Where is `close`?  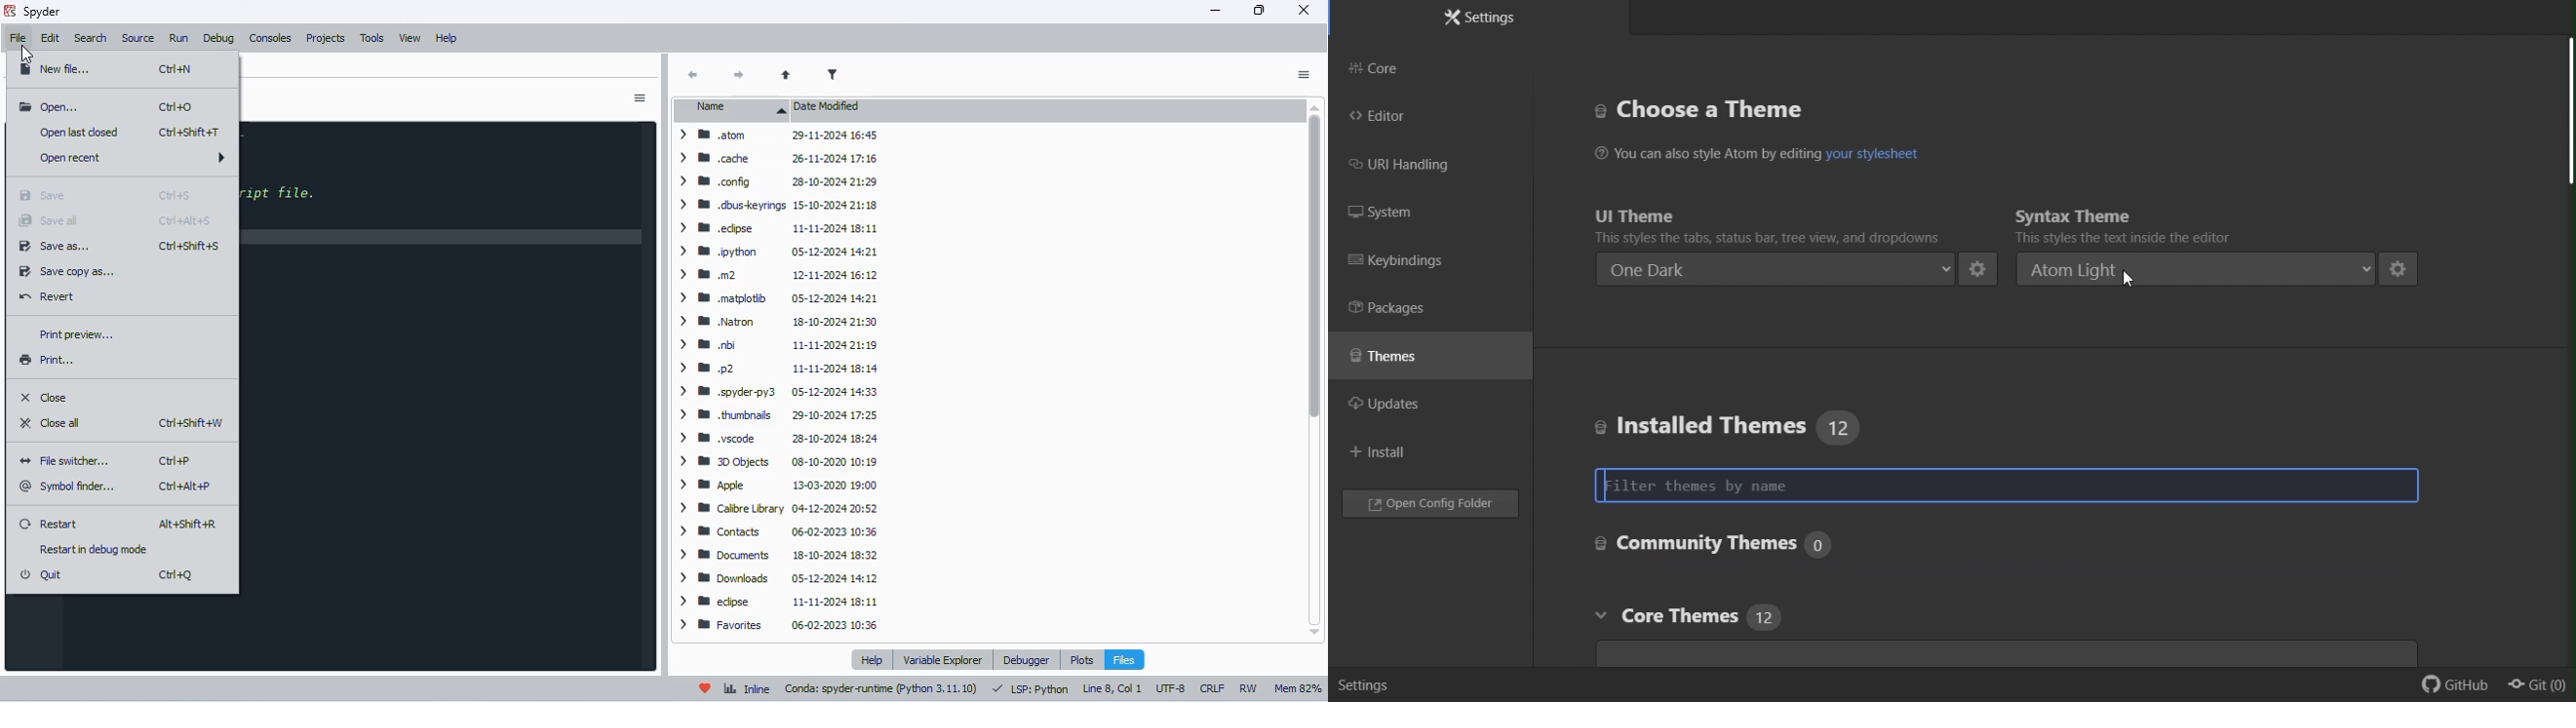
close is located at coordinates (1304, 10).